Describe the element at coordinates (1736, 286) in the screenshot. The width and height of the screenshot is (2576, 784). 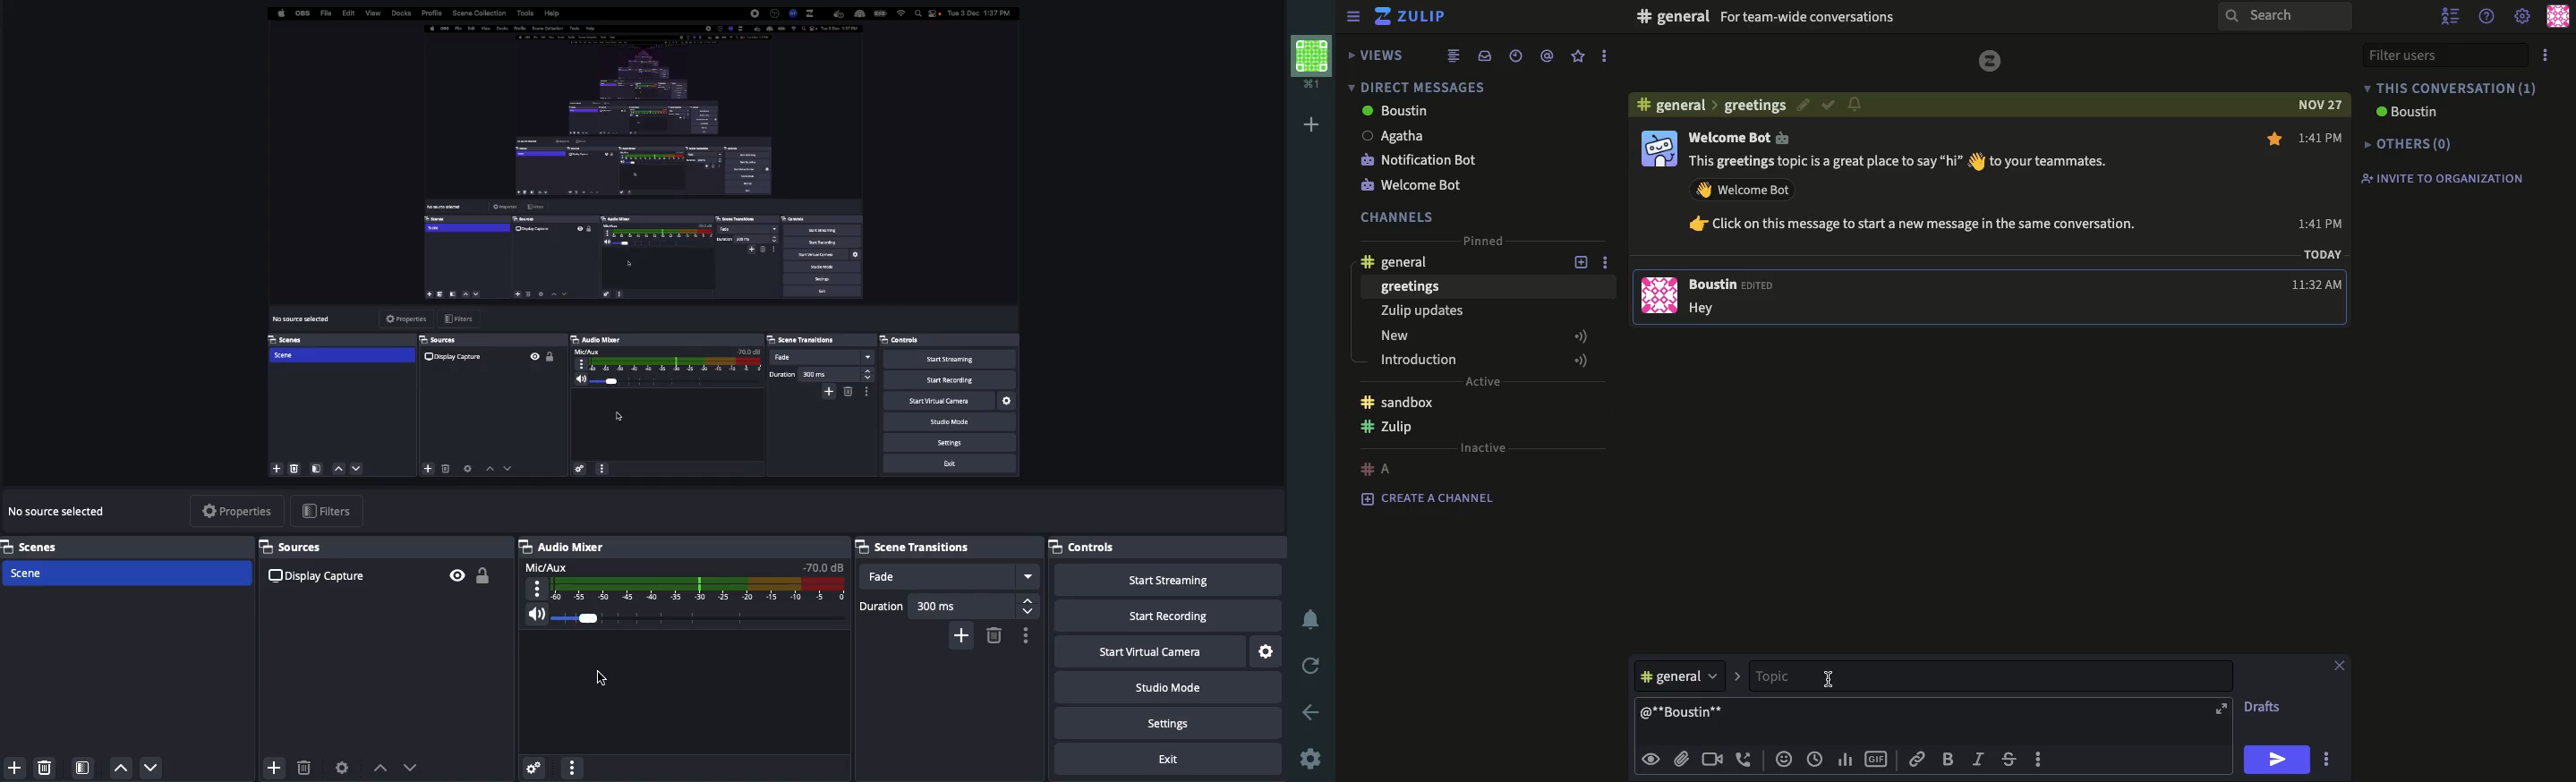
I see `Boustin` at that location.